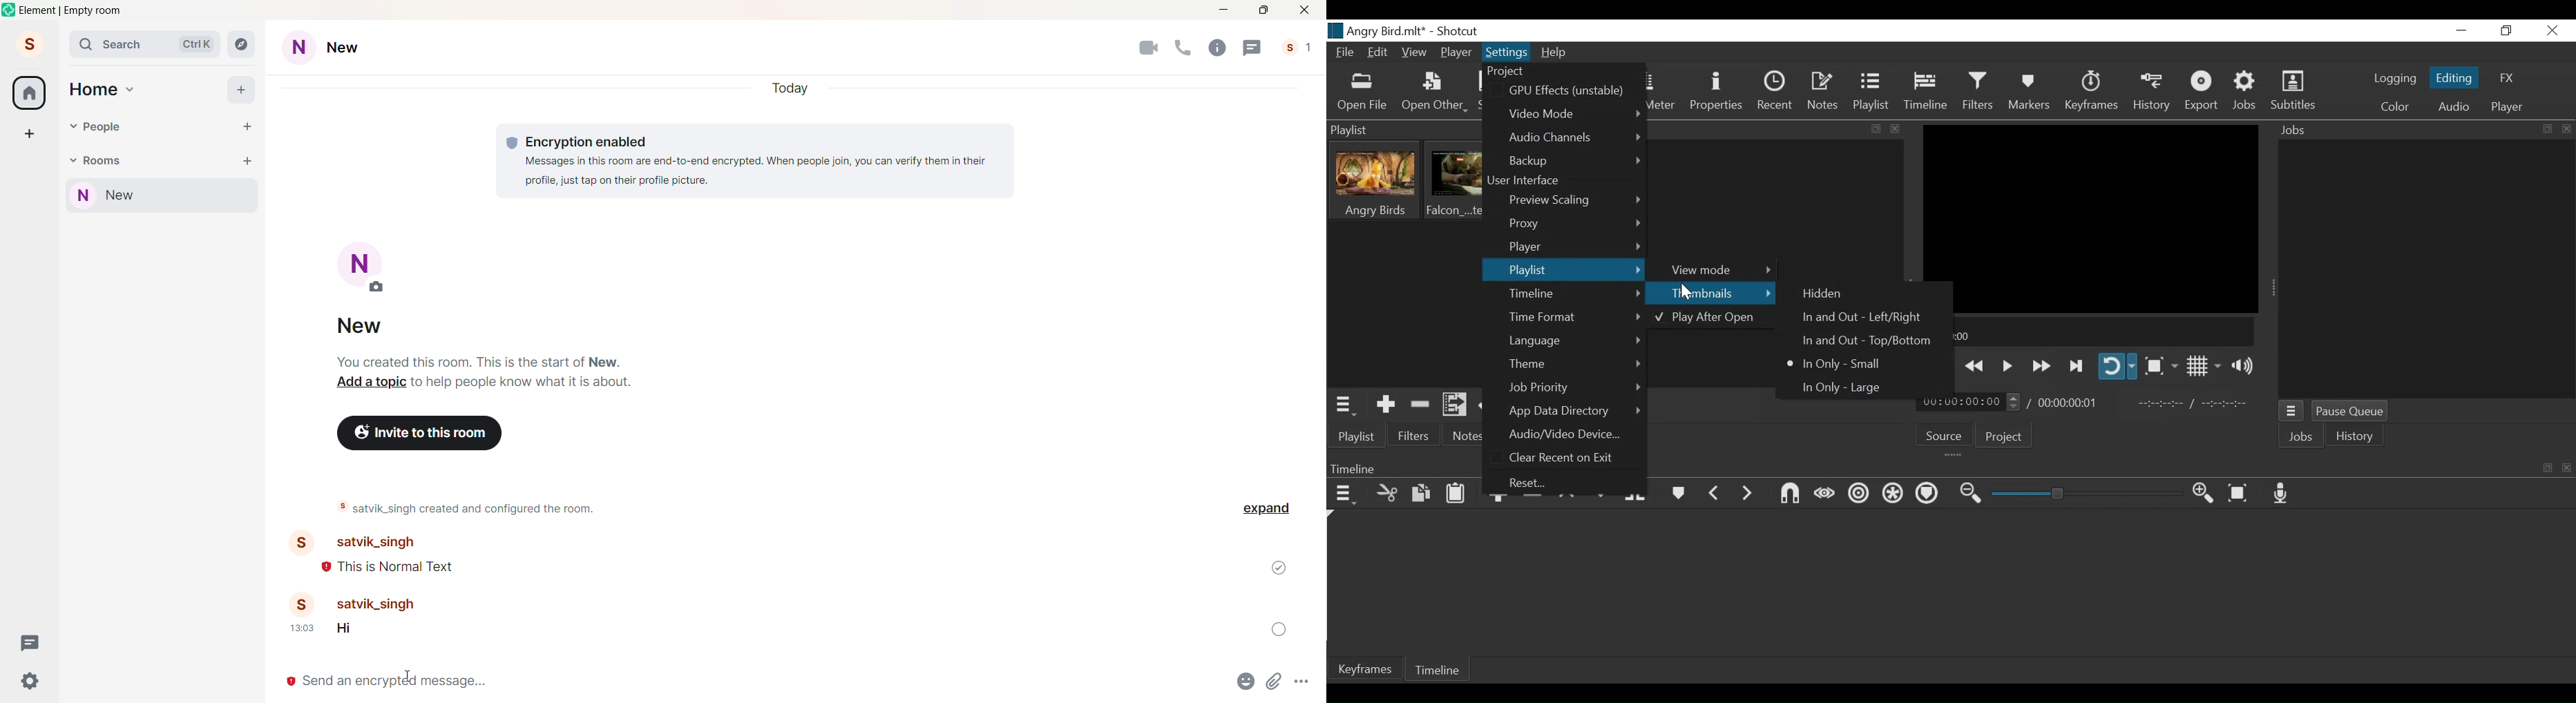 This screenshot has height=728, width=2576. What do you see at coordinates (2004, 437) in the screenshot?
I see `Project` at bounding box center [2004, 437].